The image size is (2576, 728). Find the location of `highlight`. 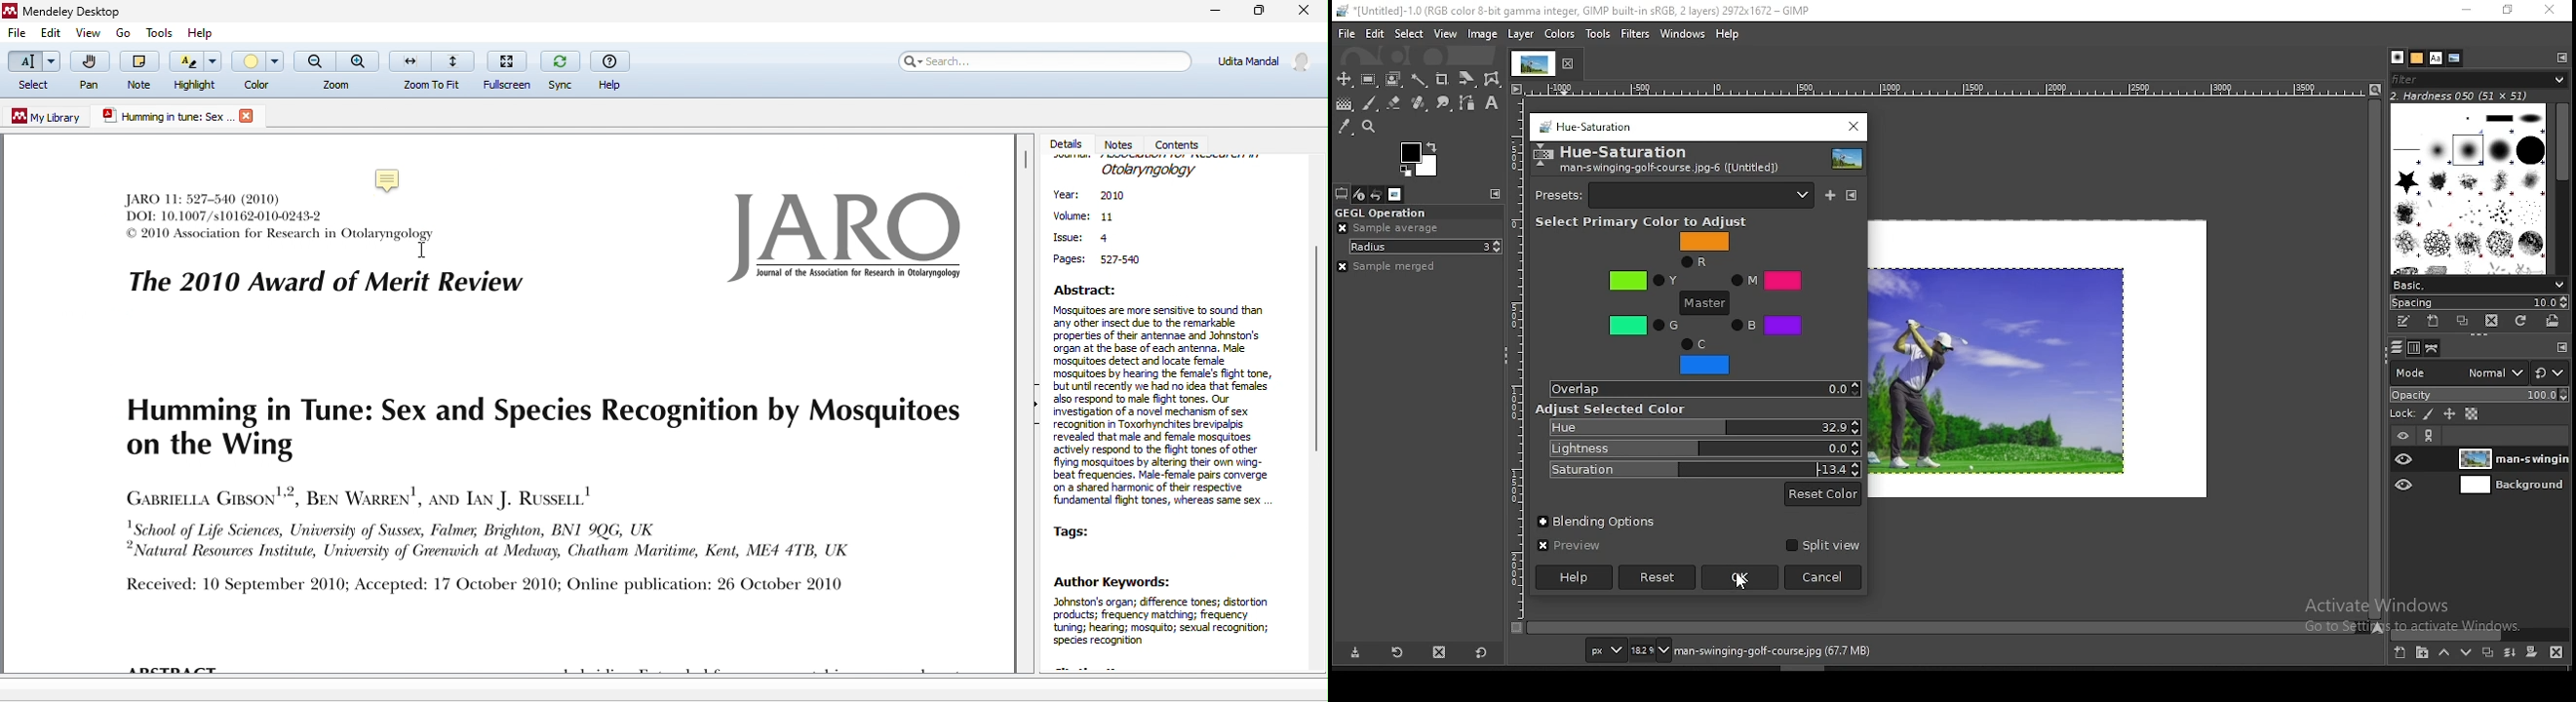

highlight is located at coordinates (195, 72).